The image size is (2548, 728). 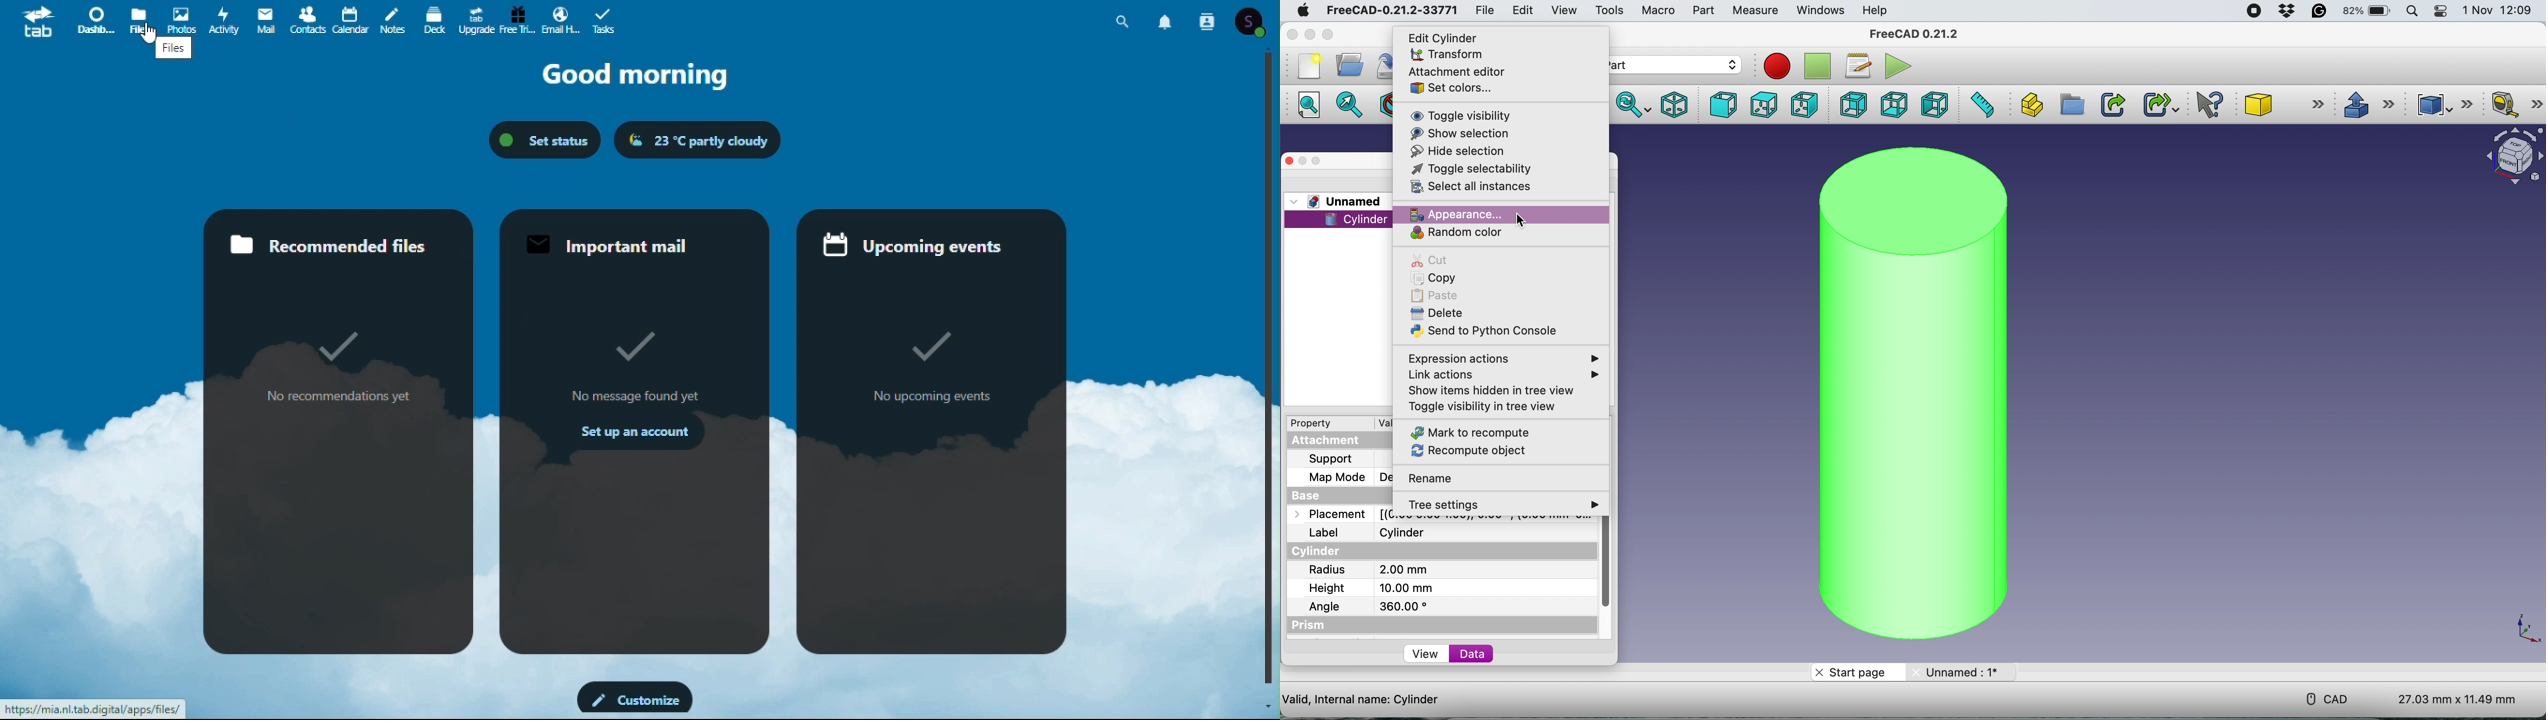 What do you see at coordinates (36, 25) in the screenshot?
I see `tab` at bounding box center [36, 25].